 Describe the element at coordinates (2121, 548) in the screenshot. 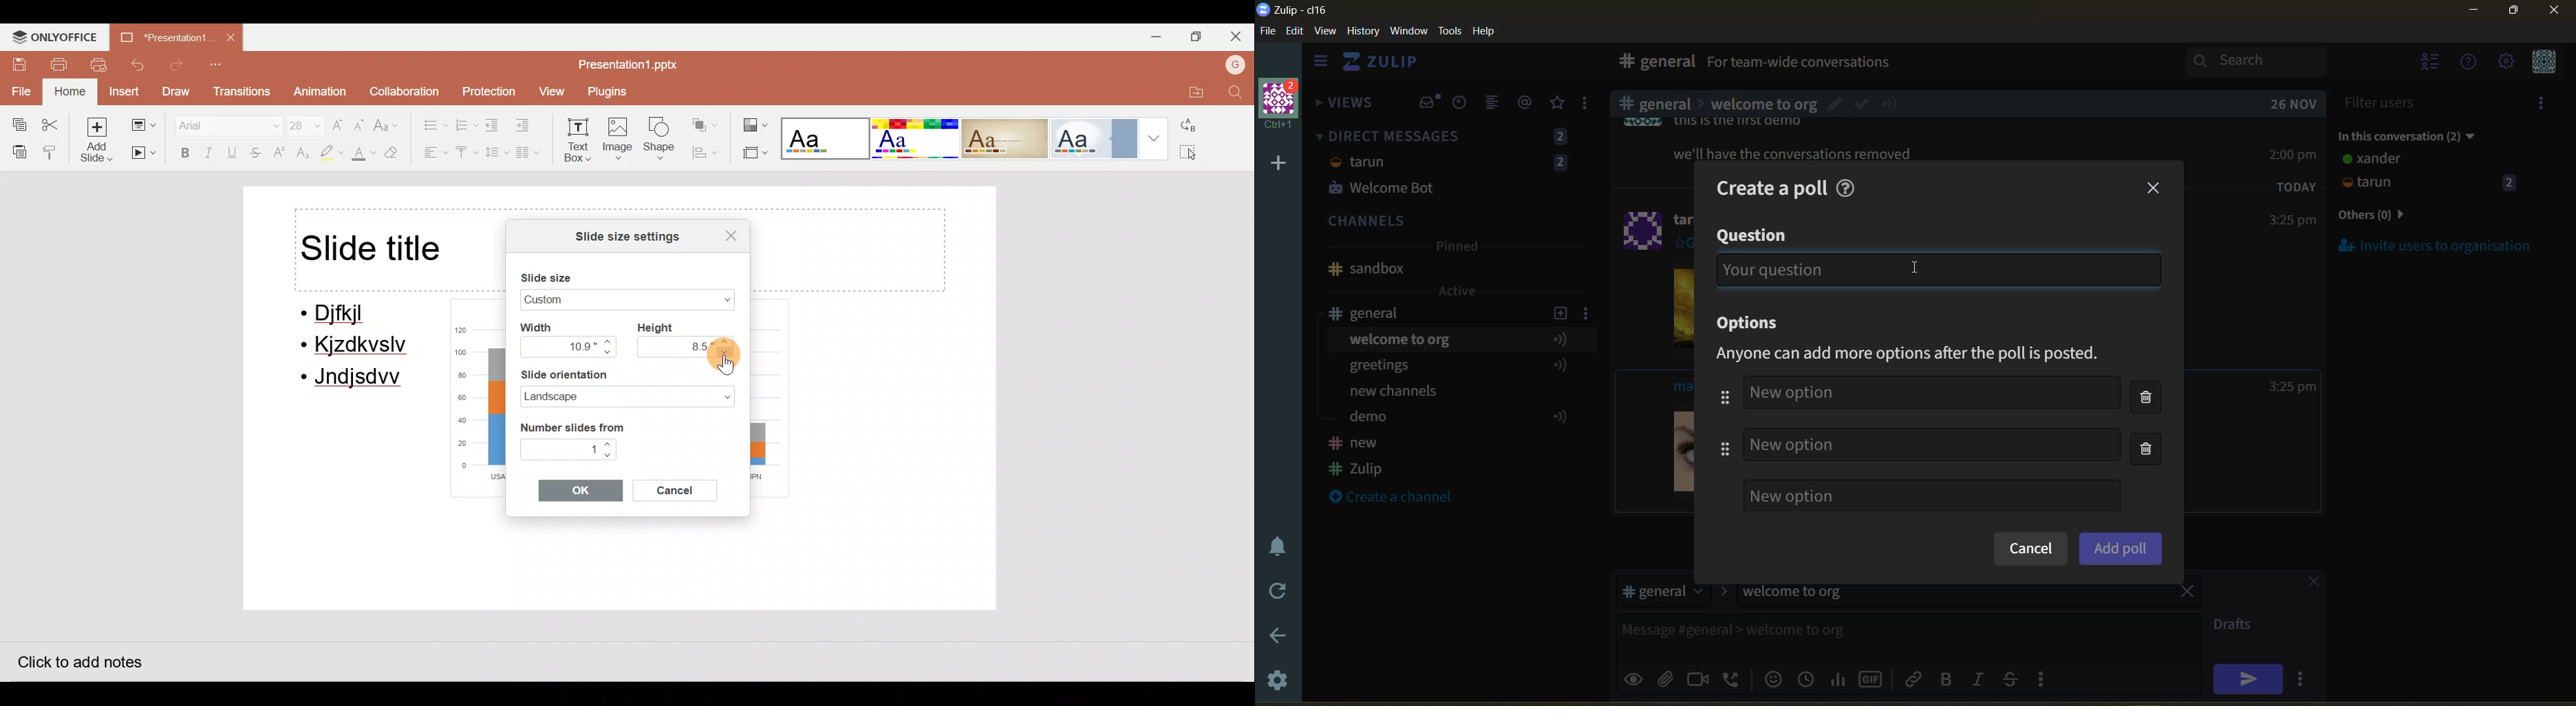

I see `add poll` at that location.